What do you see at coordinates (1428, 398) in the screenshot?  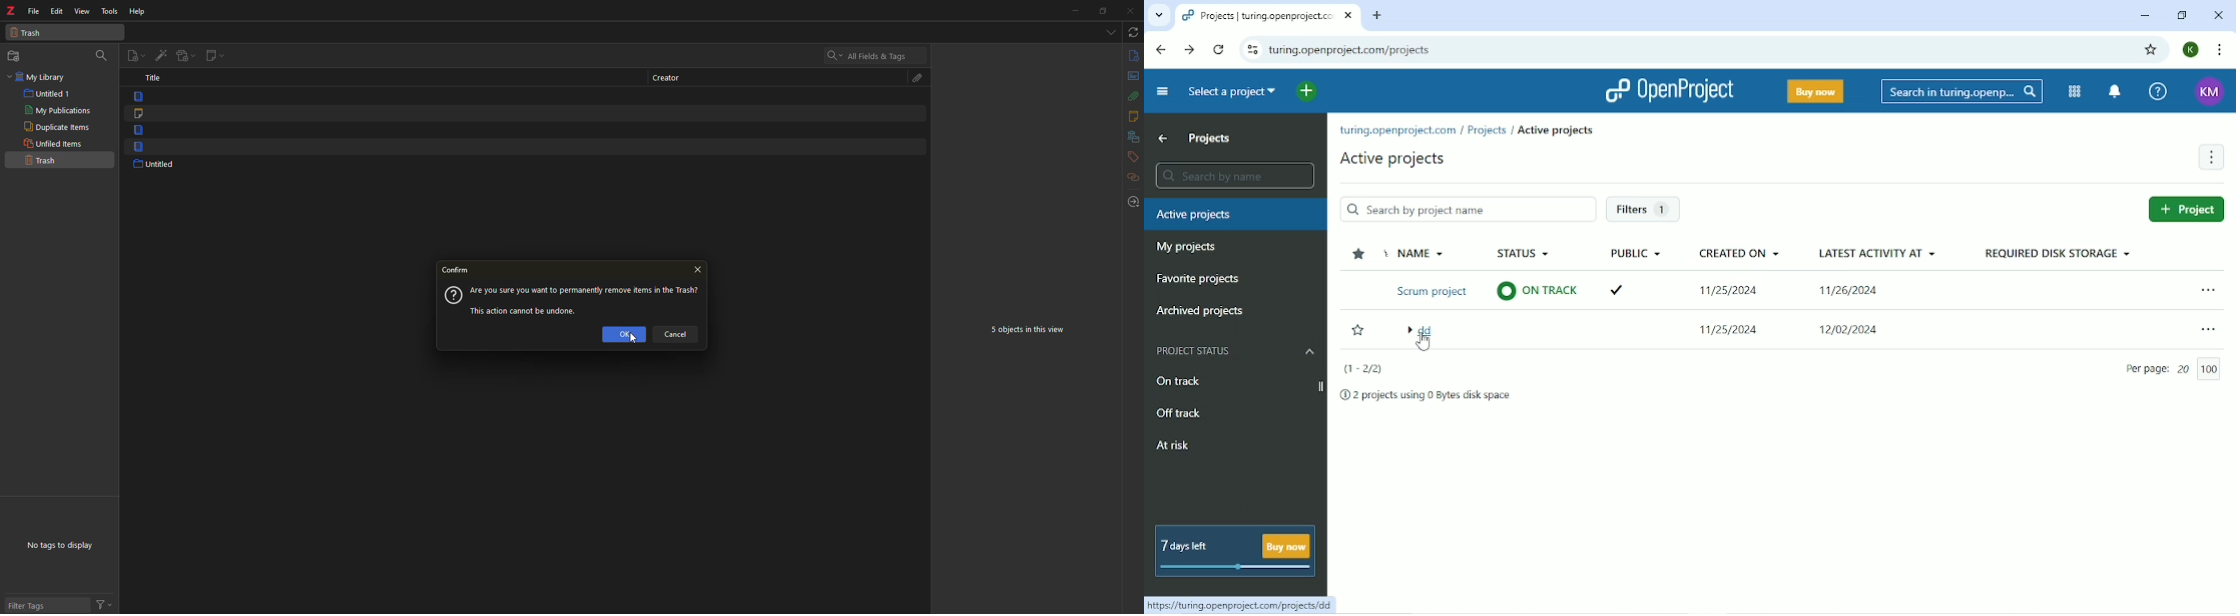 I see `2 projects using 0 Bytes disk space.` at bounding box center [1428, 398].